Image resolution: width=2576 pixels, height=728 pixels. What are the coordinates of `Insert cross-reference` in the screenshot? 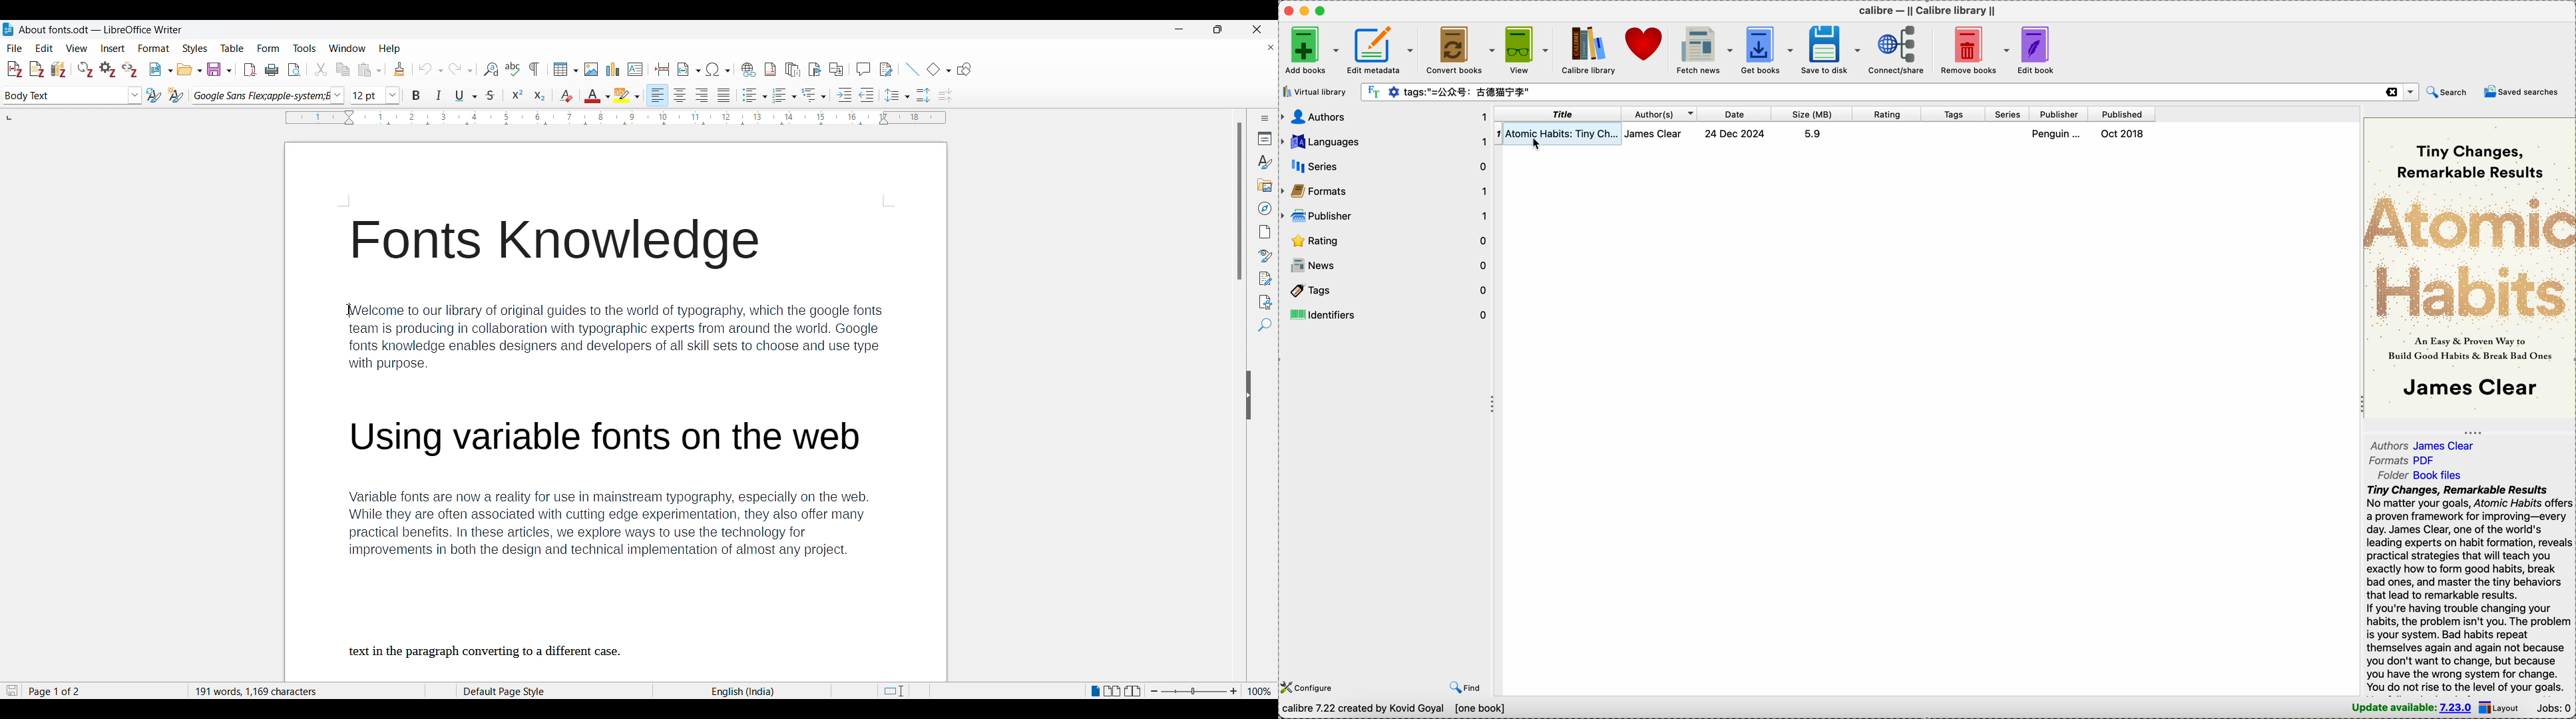 It's located at (837, 69).